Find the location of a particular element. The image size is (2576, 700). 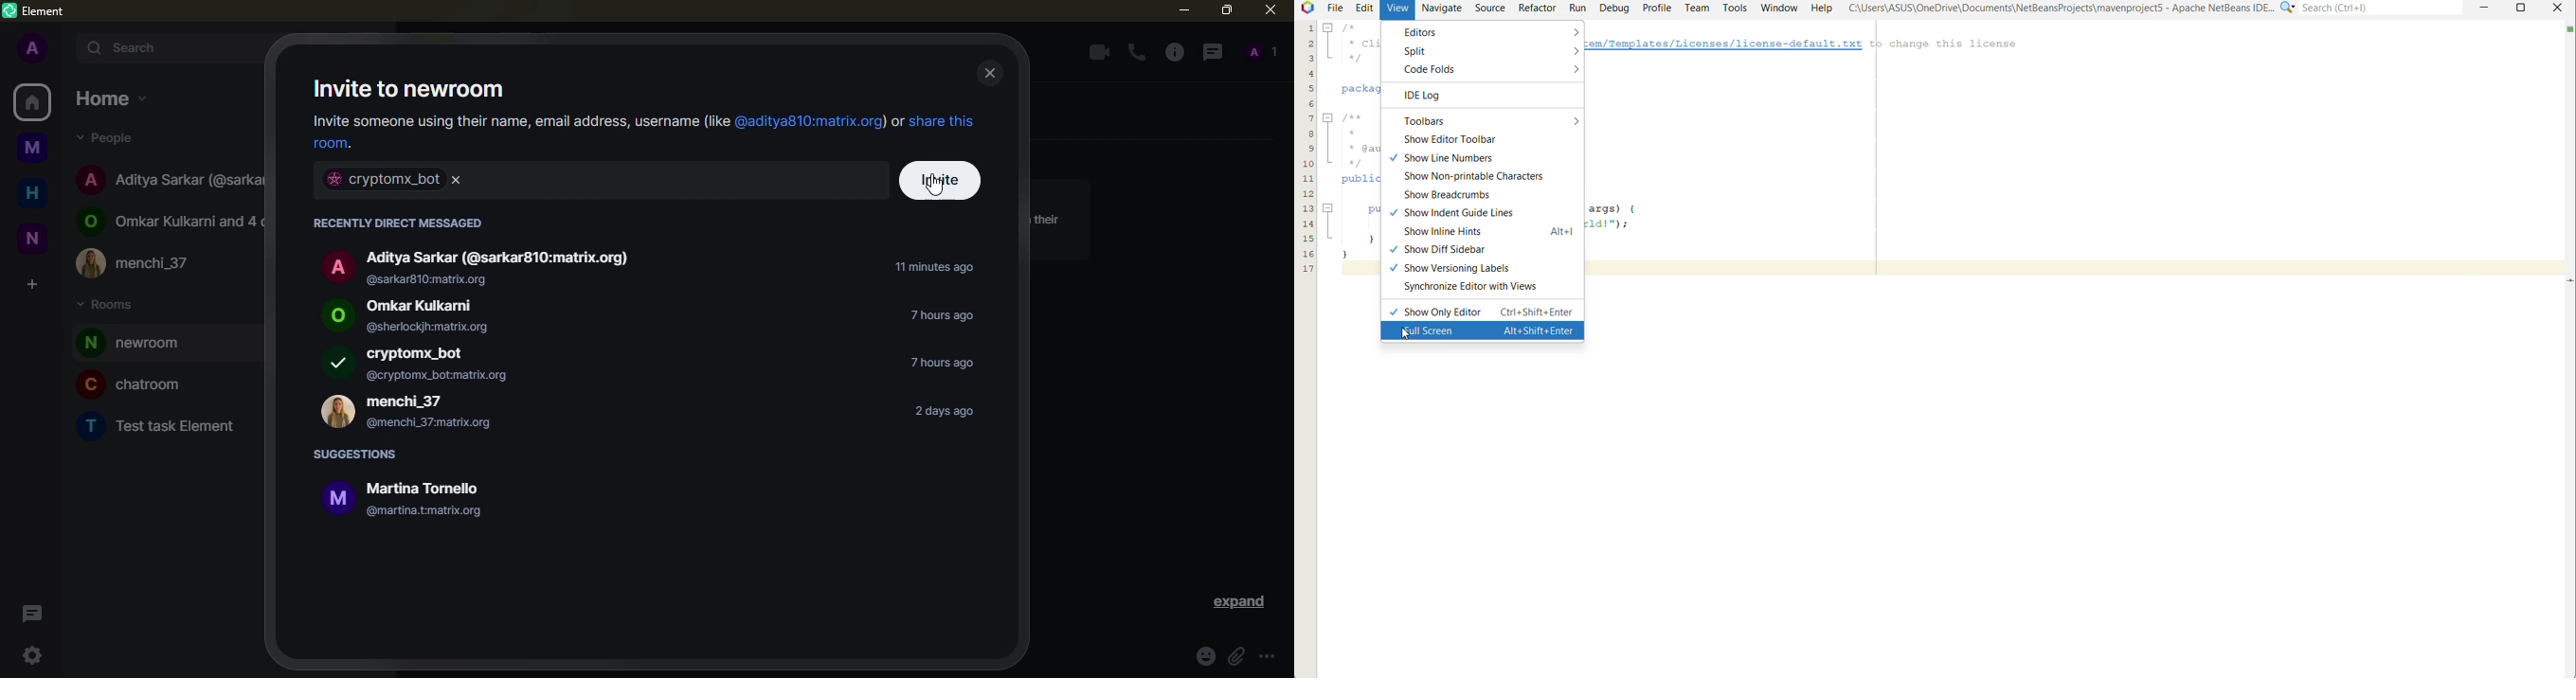

home is located at coordinates (114, 99).